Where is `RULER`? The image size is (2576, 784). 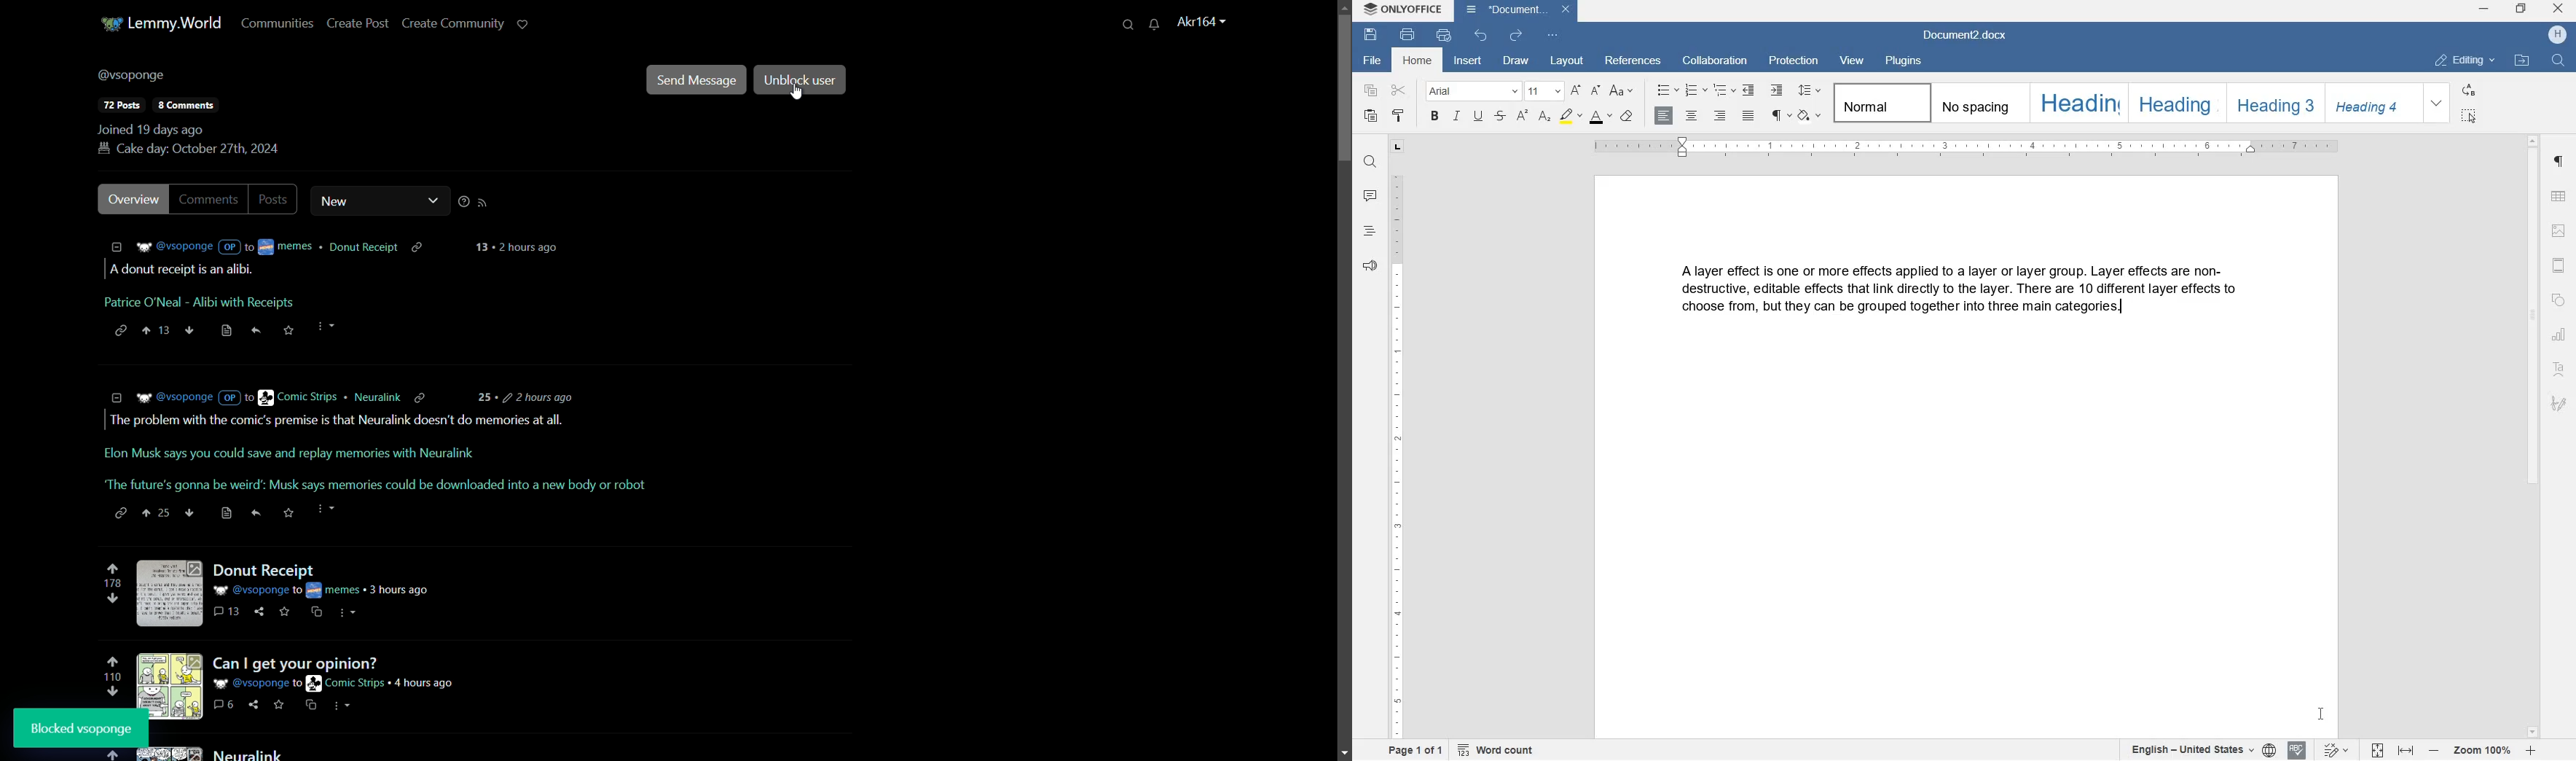 RULER is located at coordinates (1960, 148).